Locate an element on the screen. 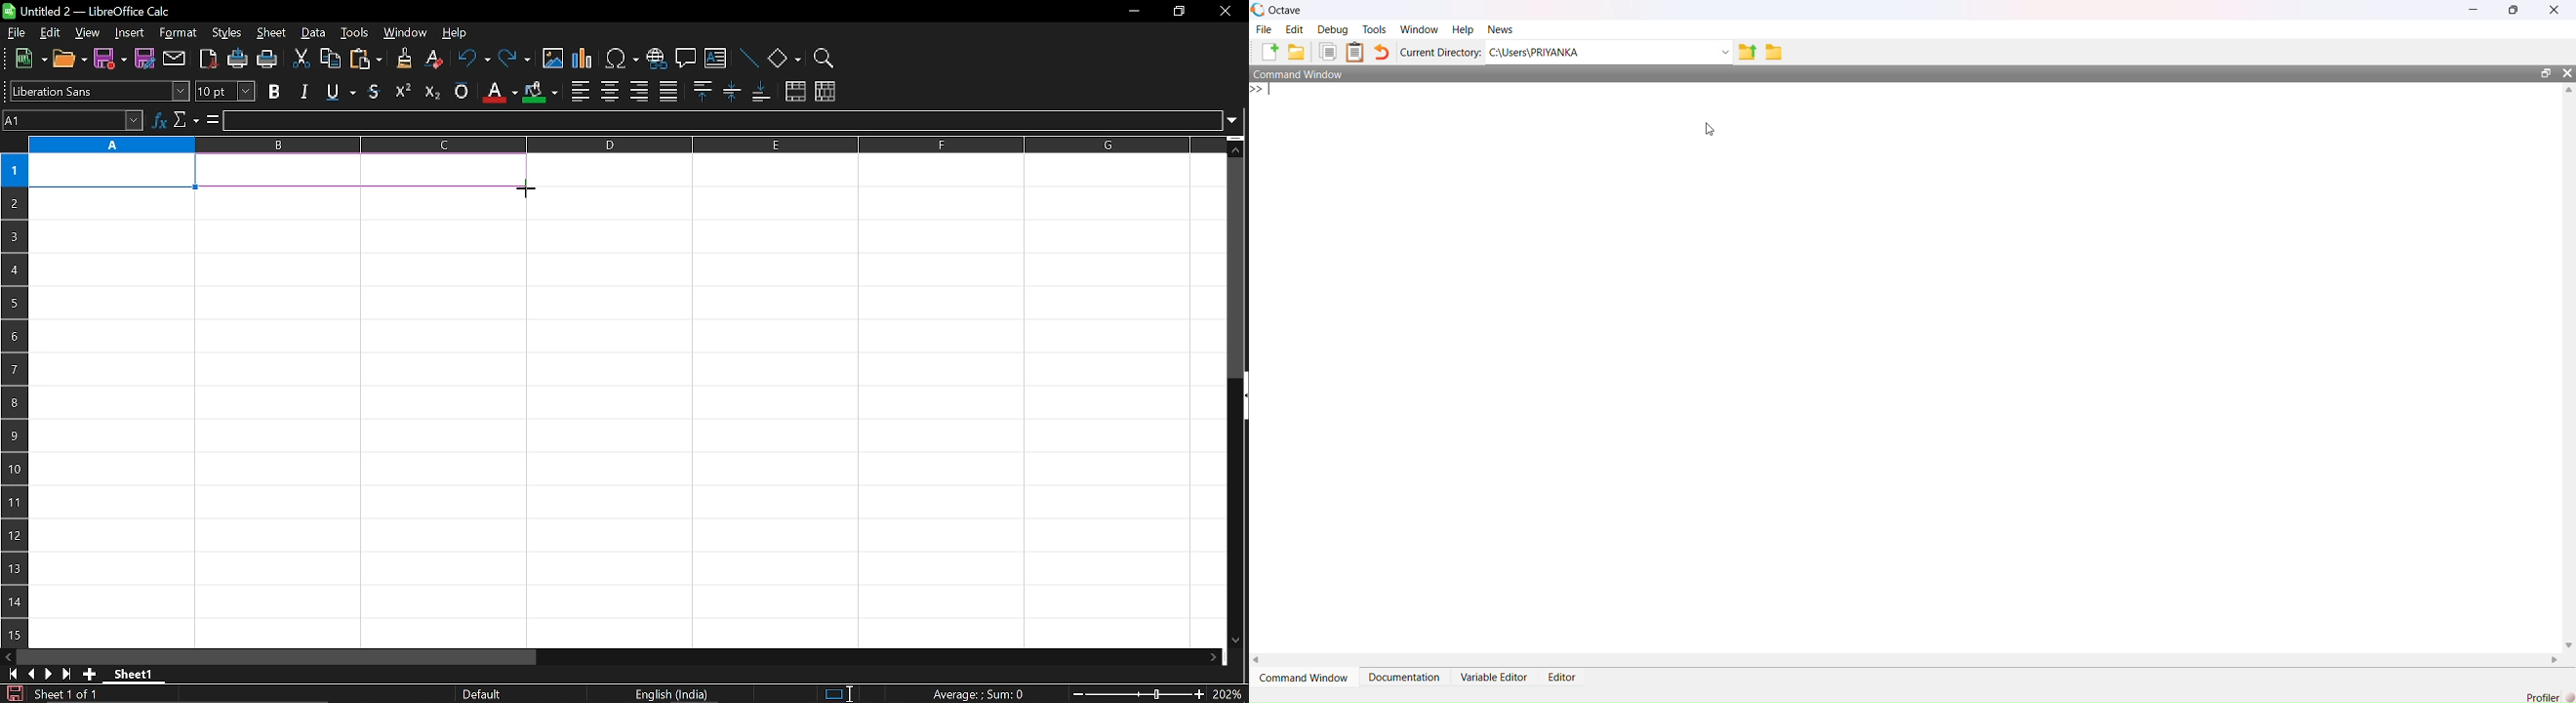  subscript is located at coordinates (431, 91).